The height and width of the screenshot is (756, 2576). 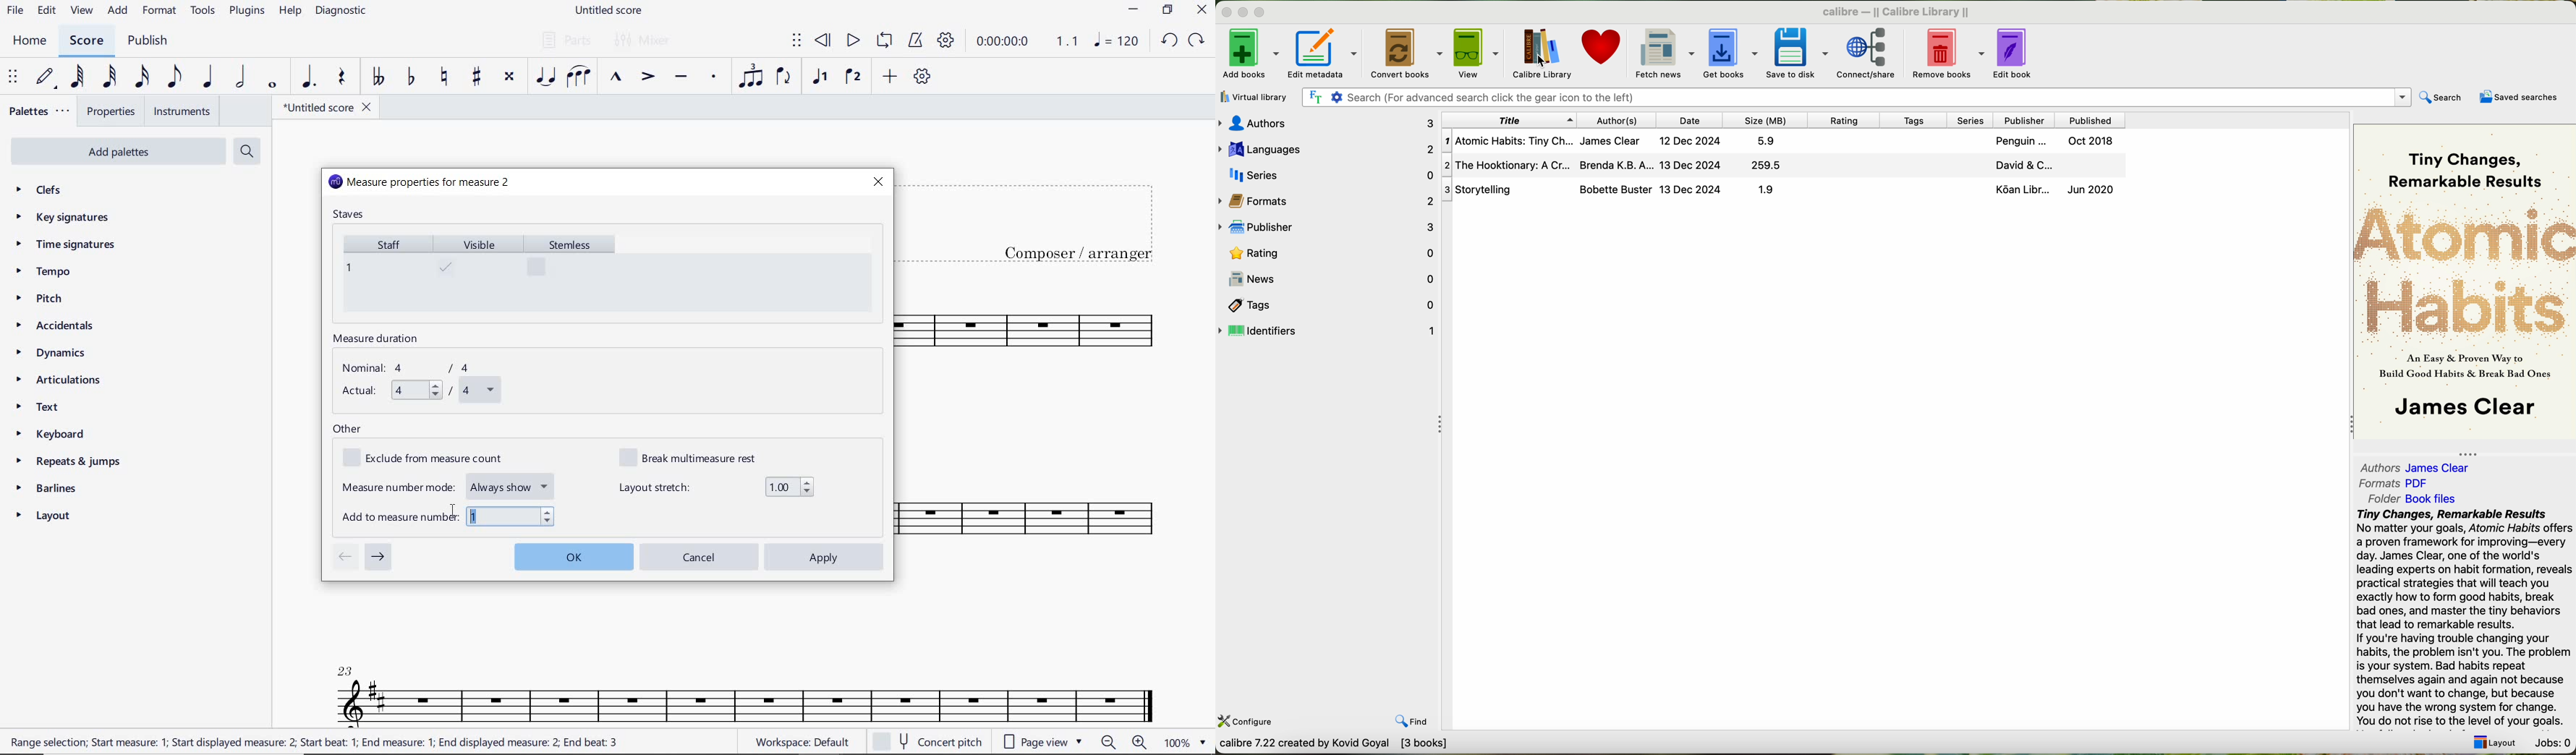 What do you see at coordinates (1847, 120) in the screenshot?
I see `rating` at bounding box center [1847, 120].